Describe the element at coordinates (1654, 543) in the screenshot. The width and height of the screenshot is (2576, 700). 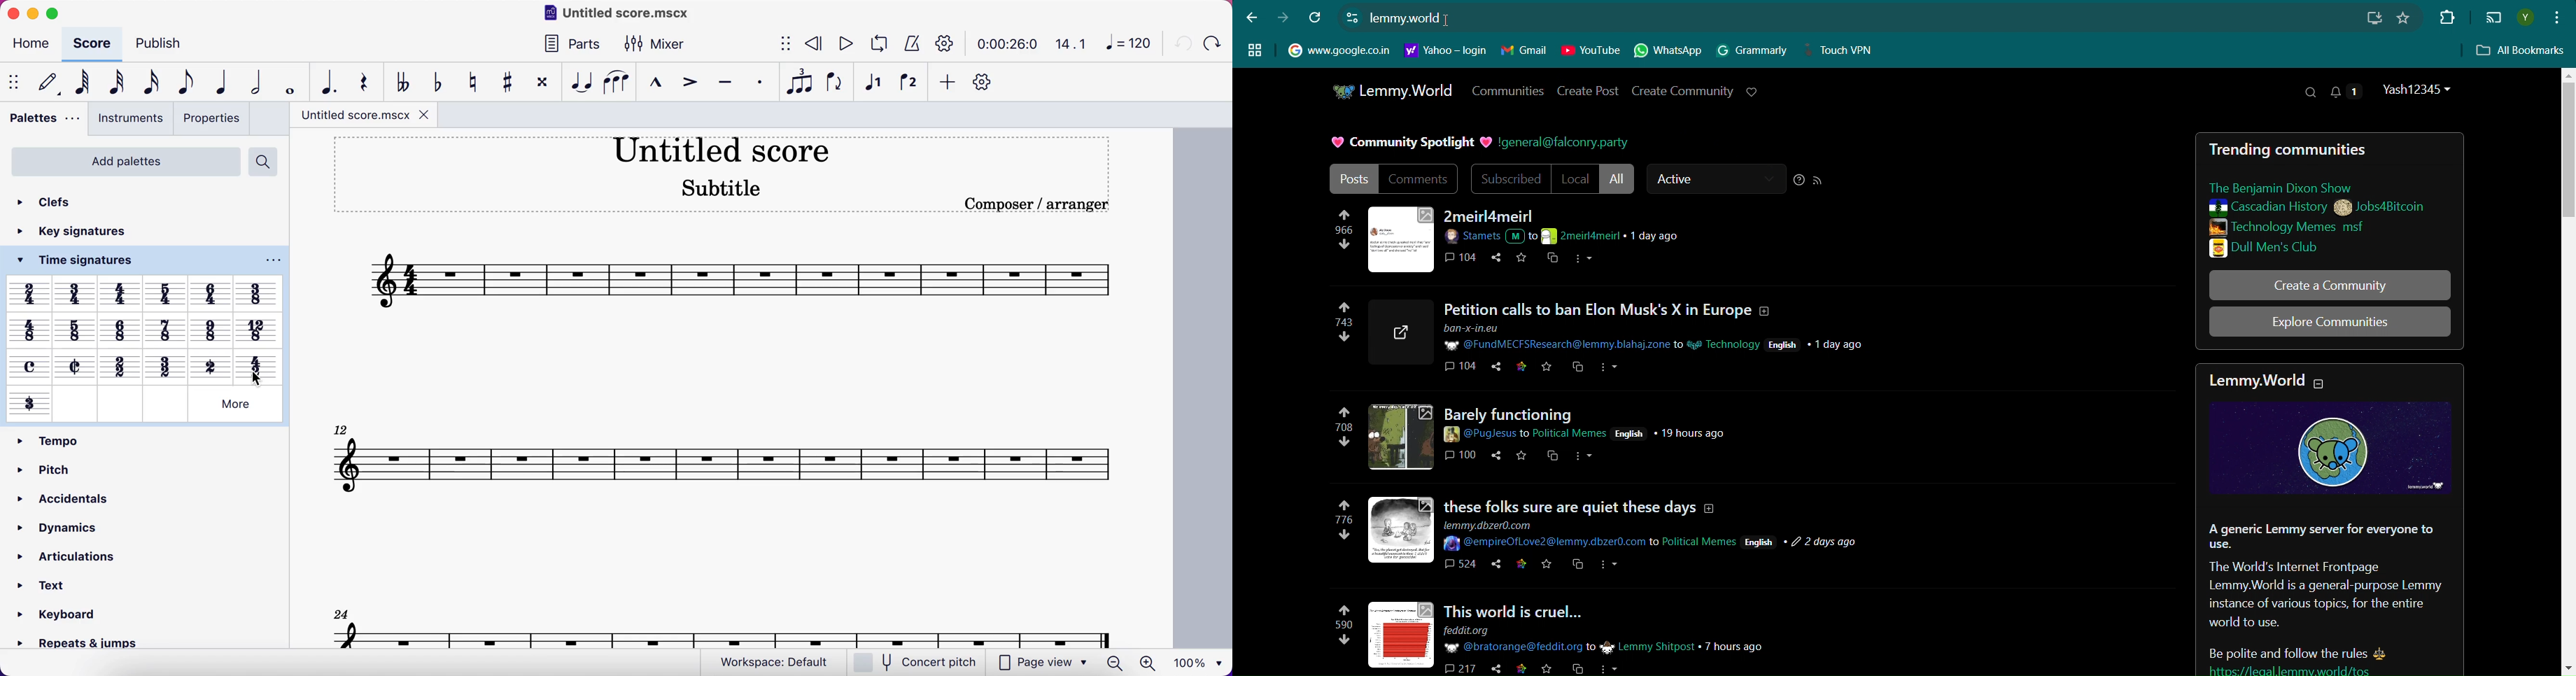
I see `DempireOfLove2@lemmy.dbzer0.com to Political Memes English + 2 2 days ago` at that location.